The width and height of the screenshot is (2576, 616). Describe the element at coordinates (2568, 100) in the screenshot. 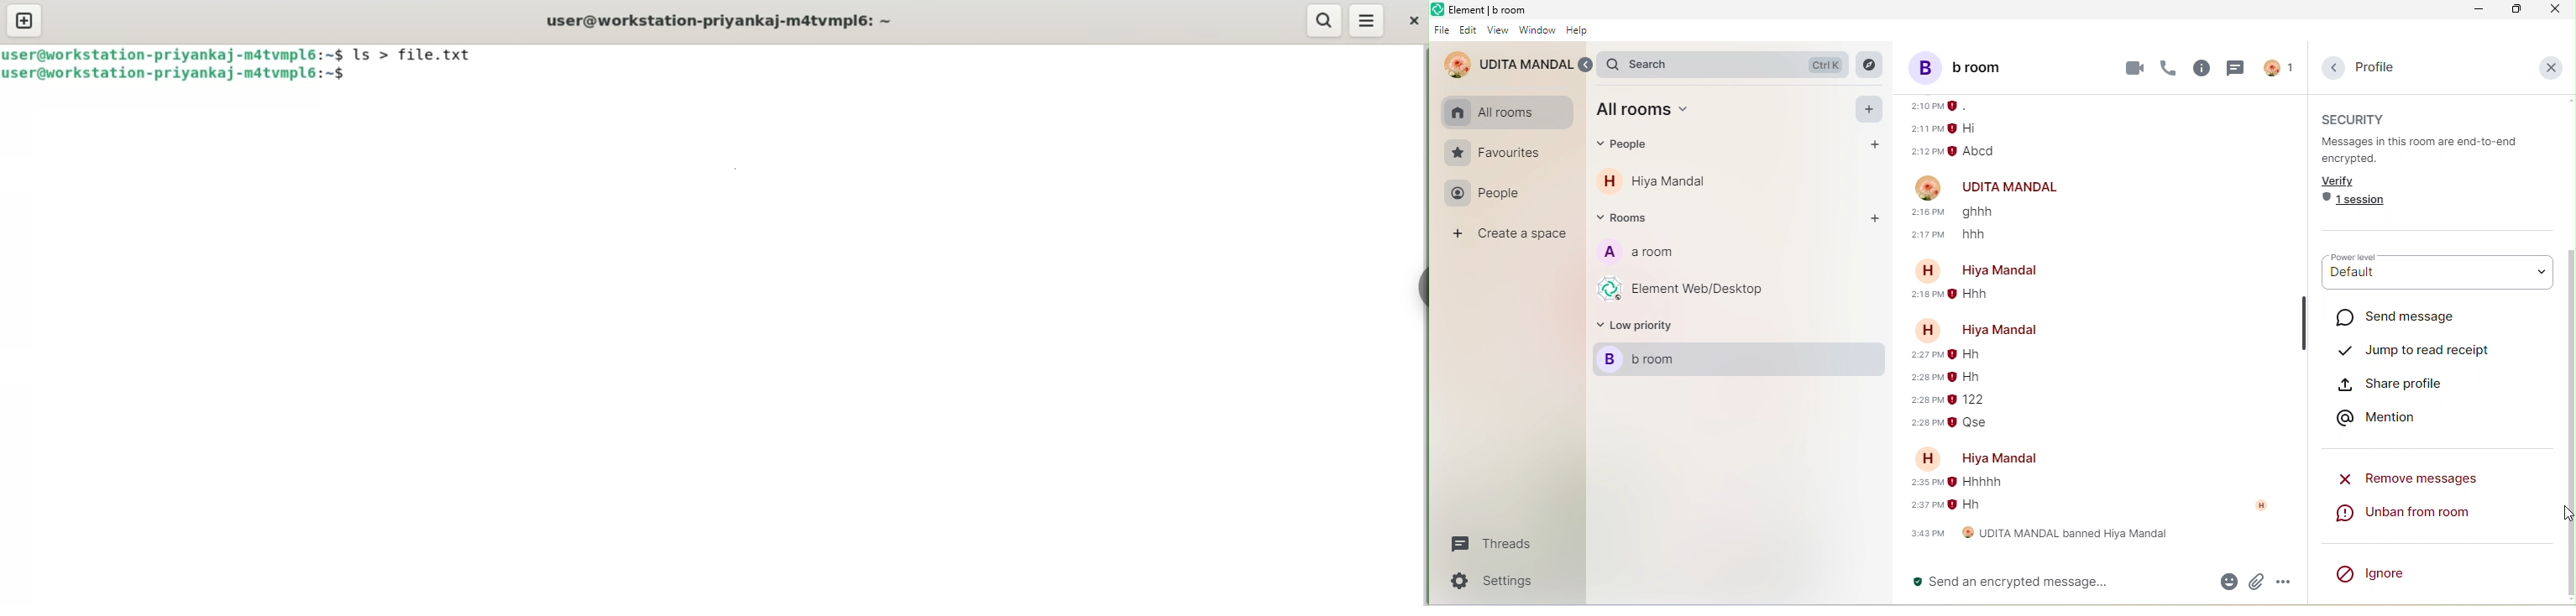

I see `scroll up` at that location.